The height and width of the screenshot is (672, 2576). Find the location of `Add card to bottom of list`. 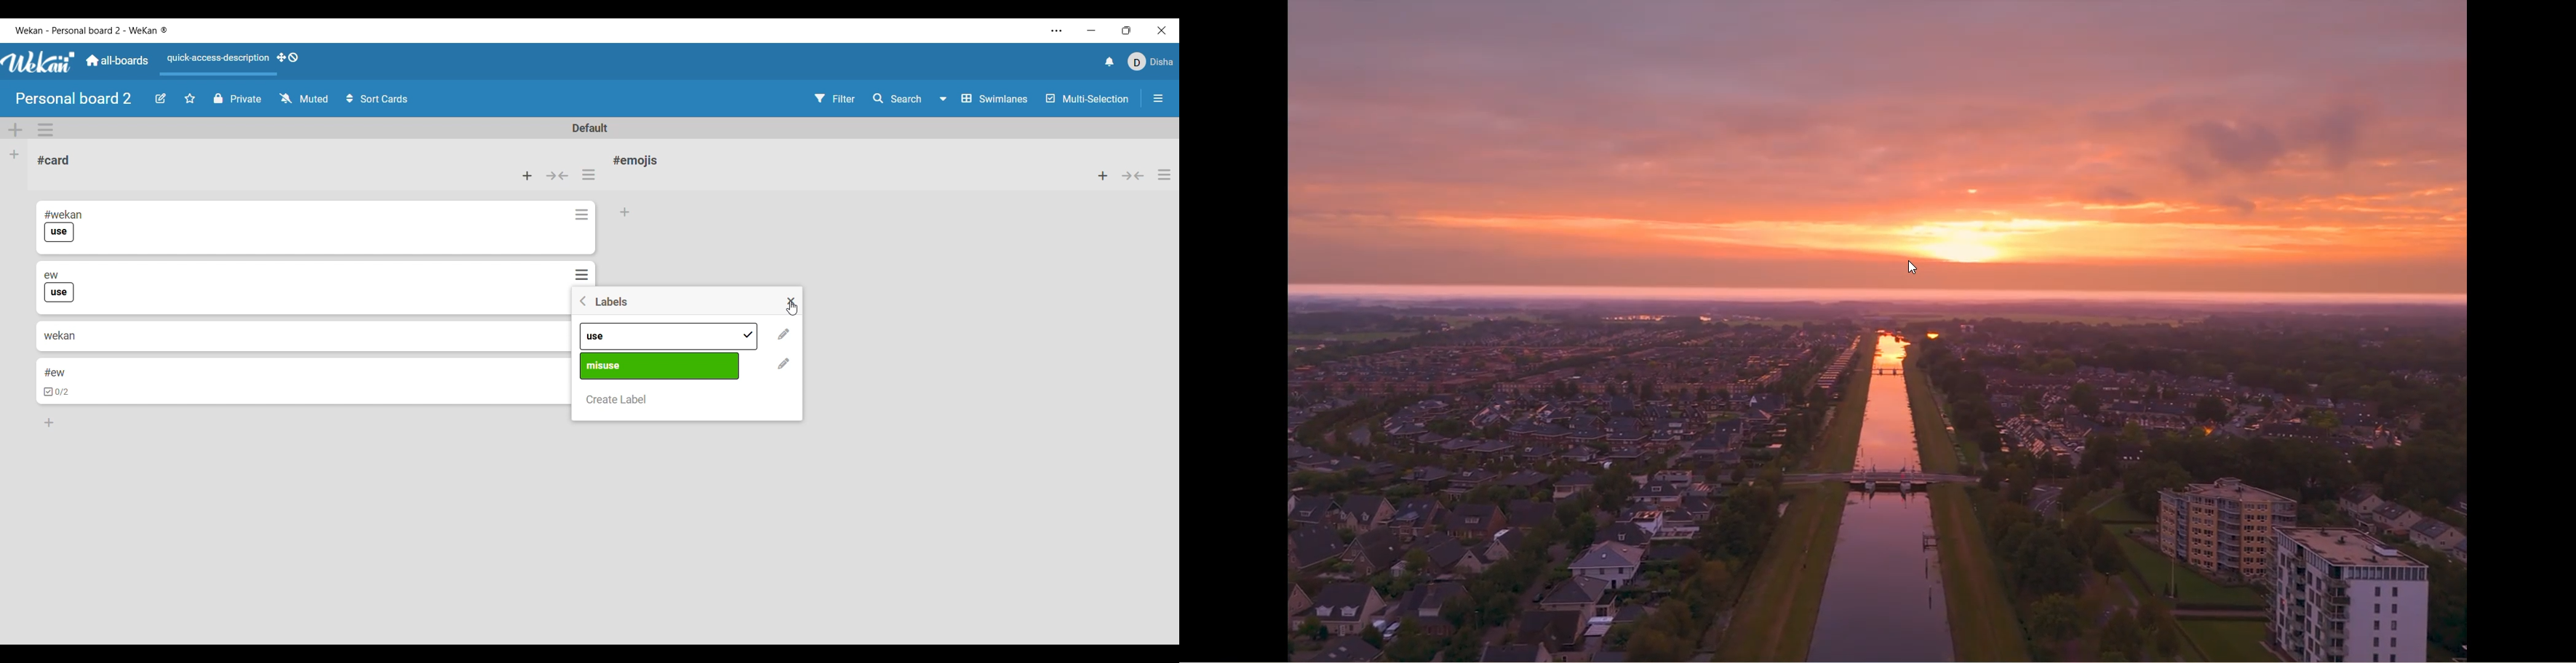

Add card to bottom of list is located at coordinates (50, 424).